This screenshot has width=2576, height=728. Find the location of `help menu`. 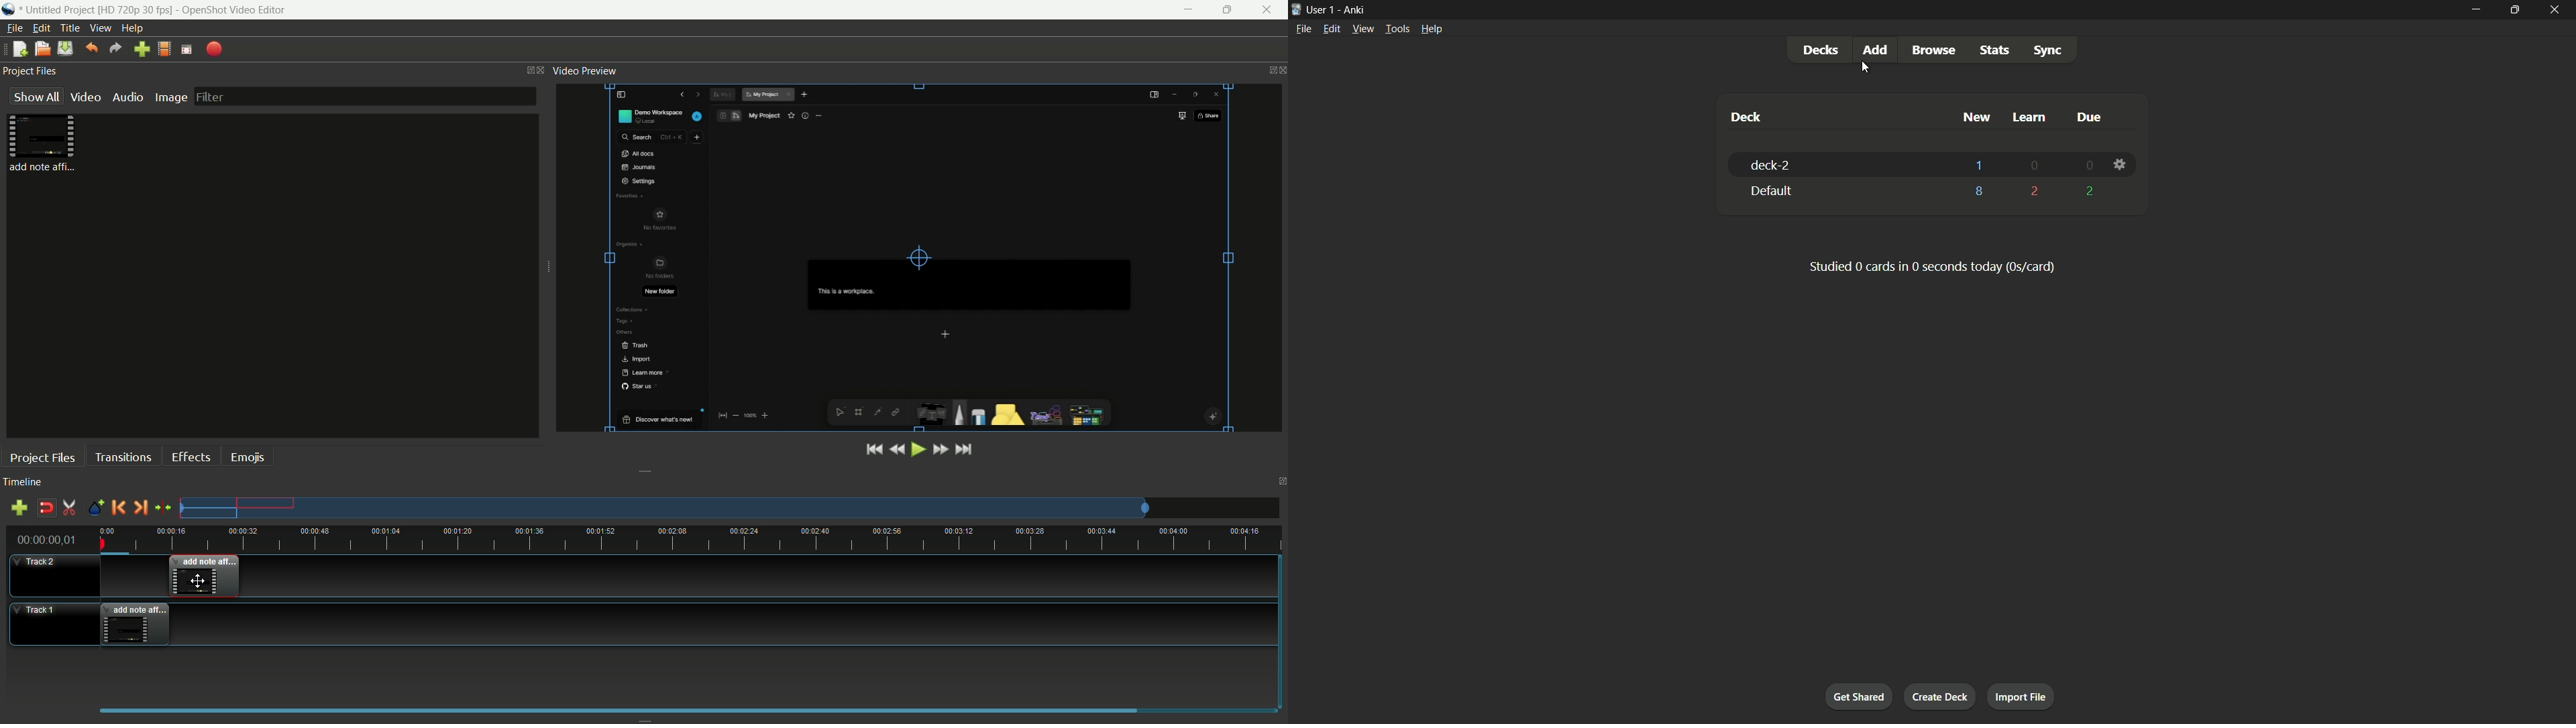

help menu is located at coordinates (1432, 28).